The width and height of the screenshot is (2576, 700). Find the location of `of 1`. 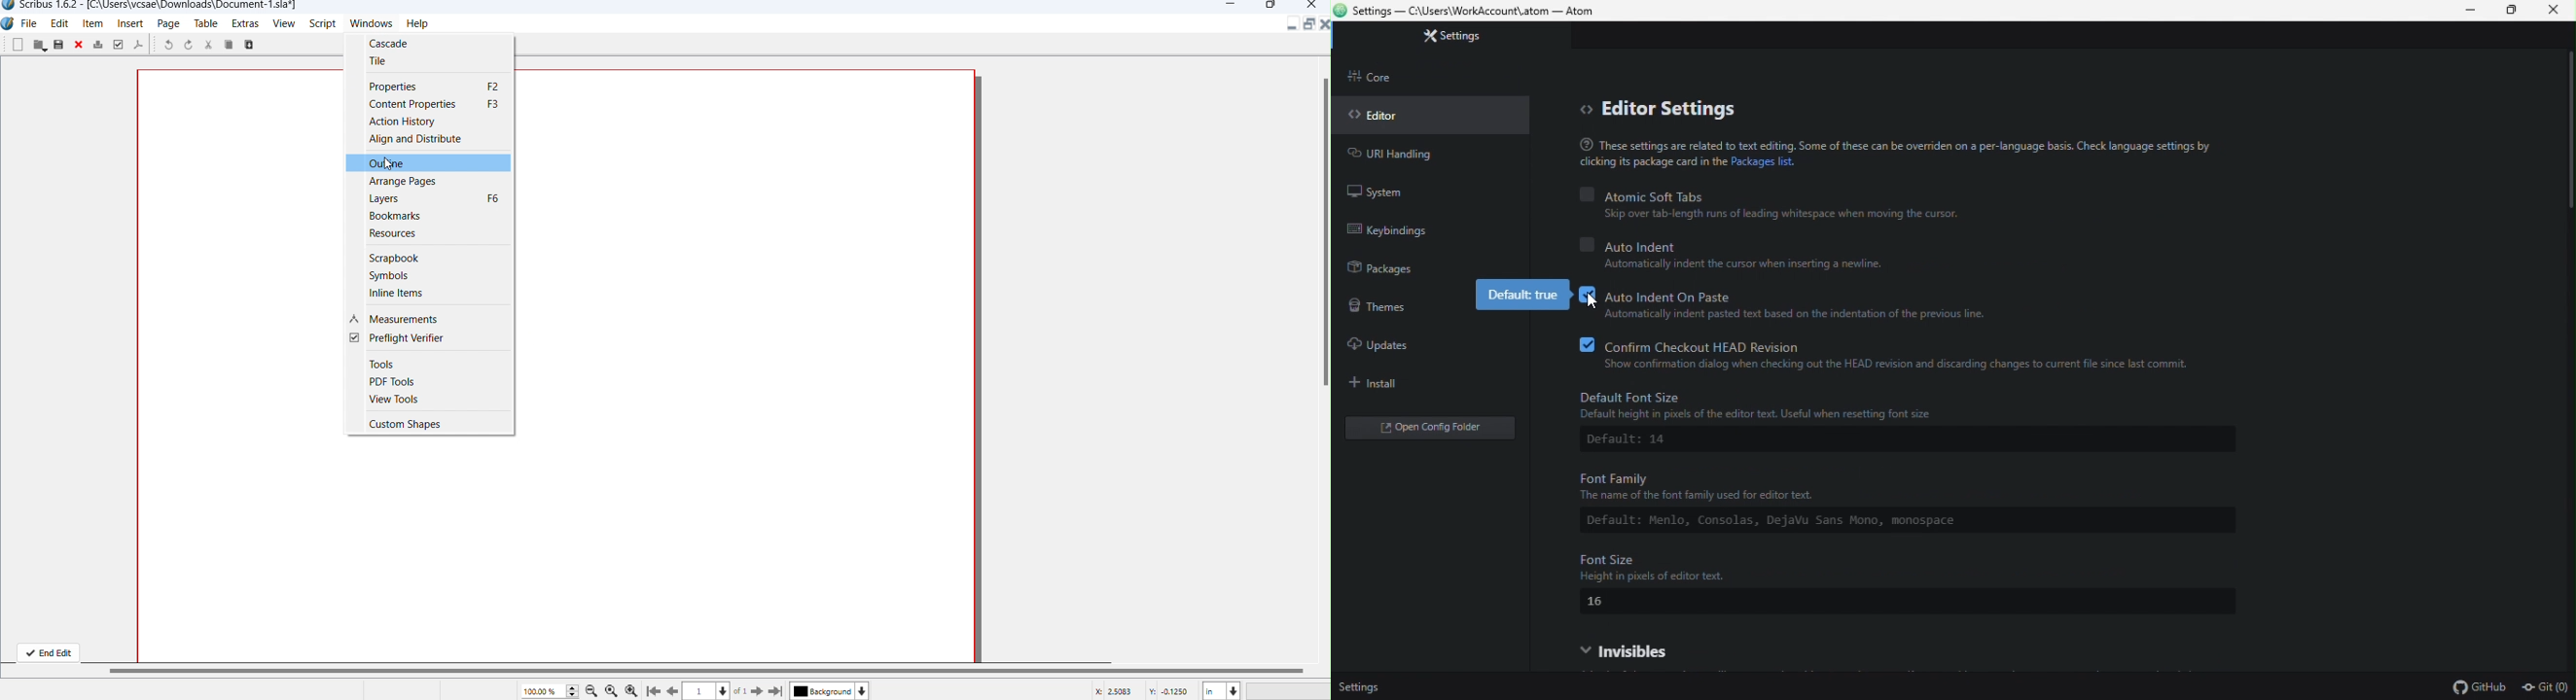

of 1 is located at coordinates (742, 691).